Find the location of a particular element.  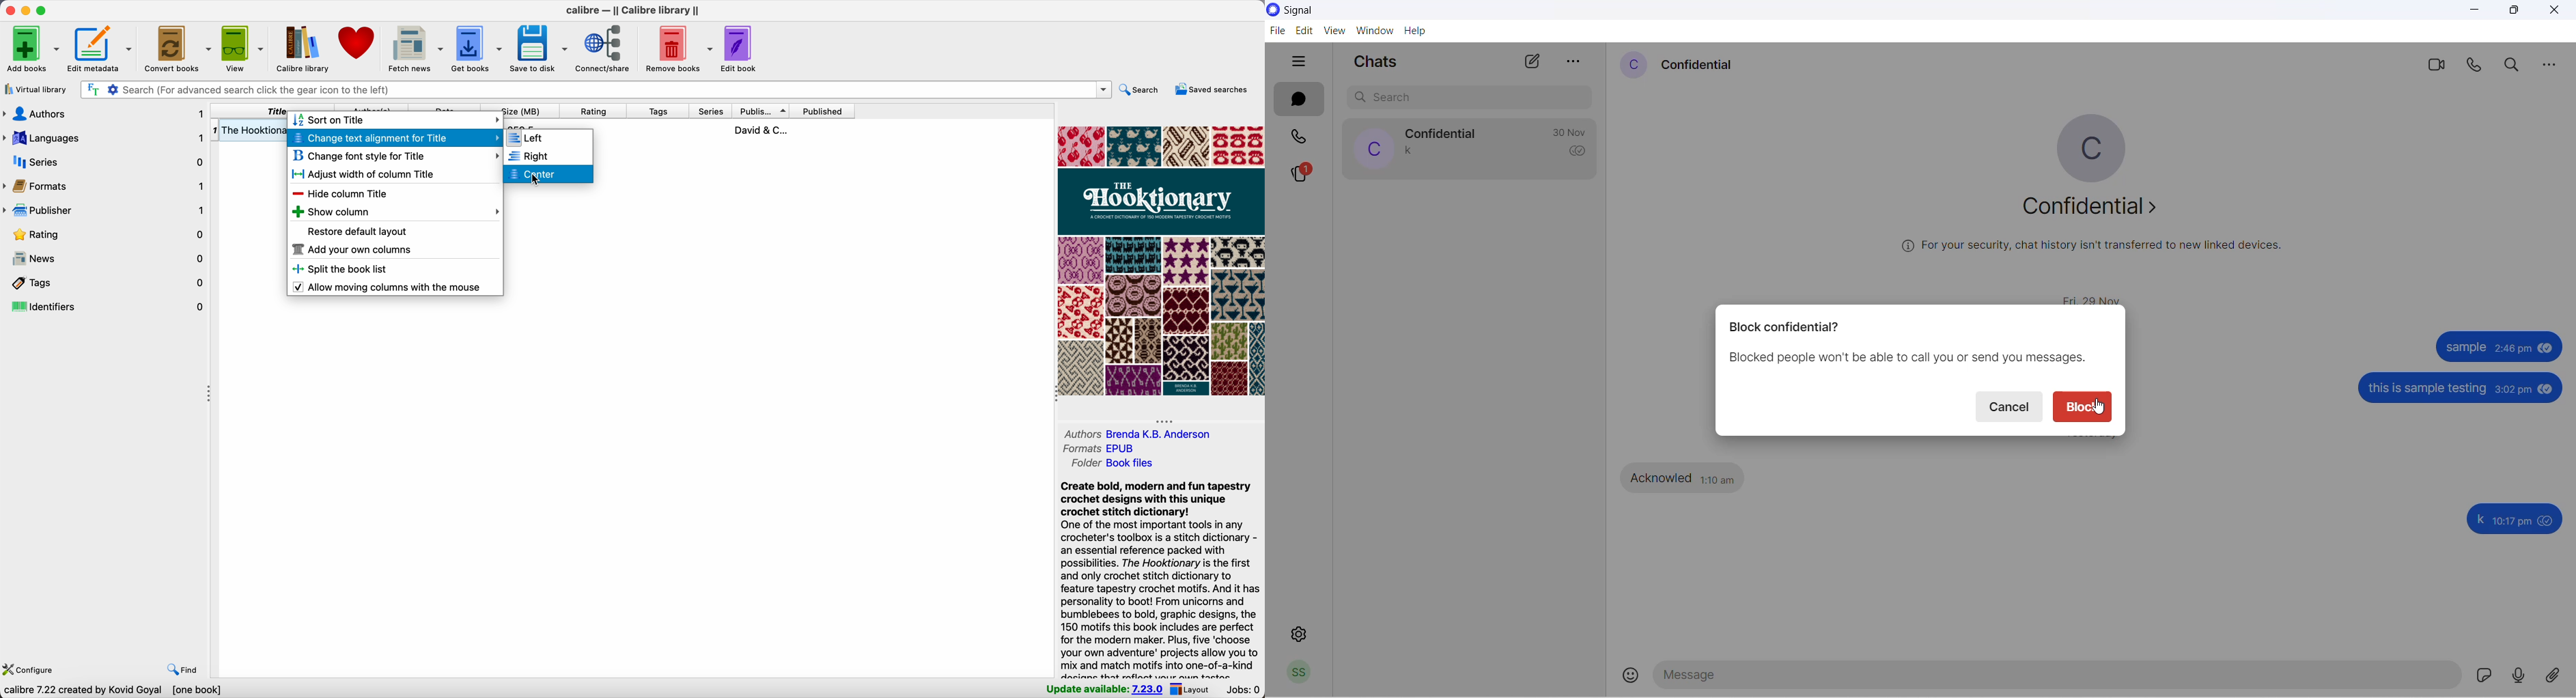

file is located at coordinates (1277, 29).